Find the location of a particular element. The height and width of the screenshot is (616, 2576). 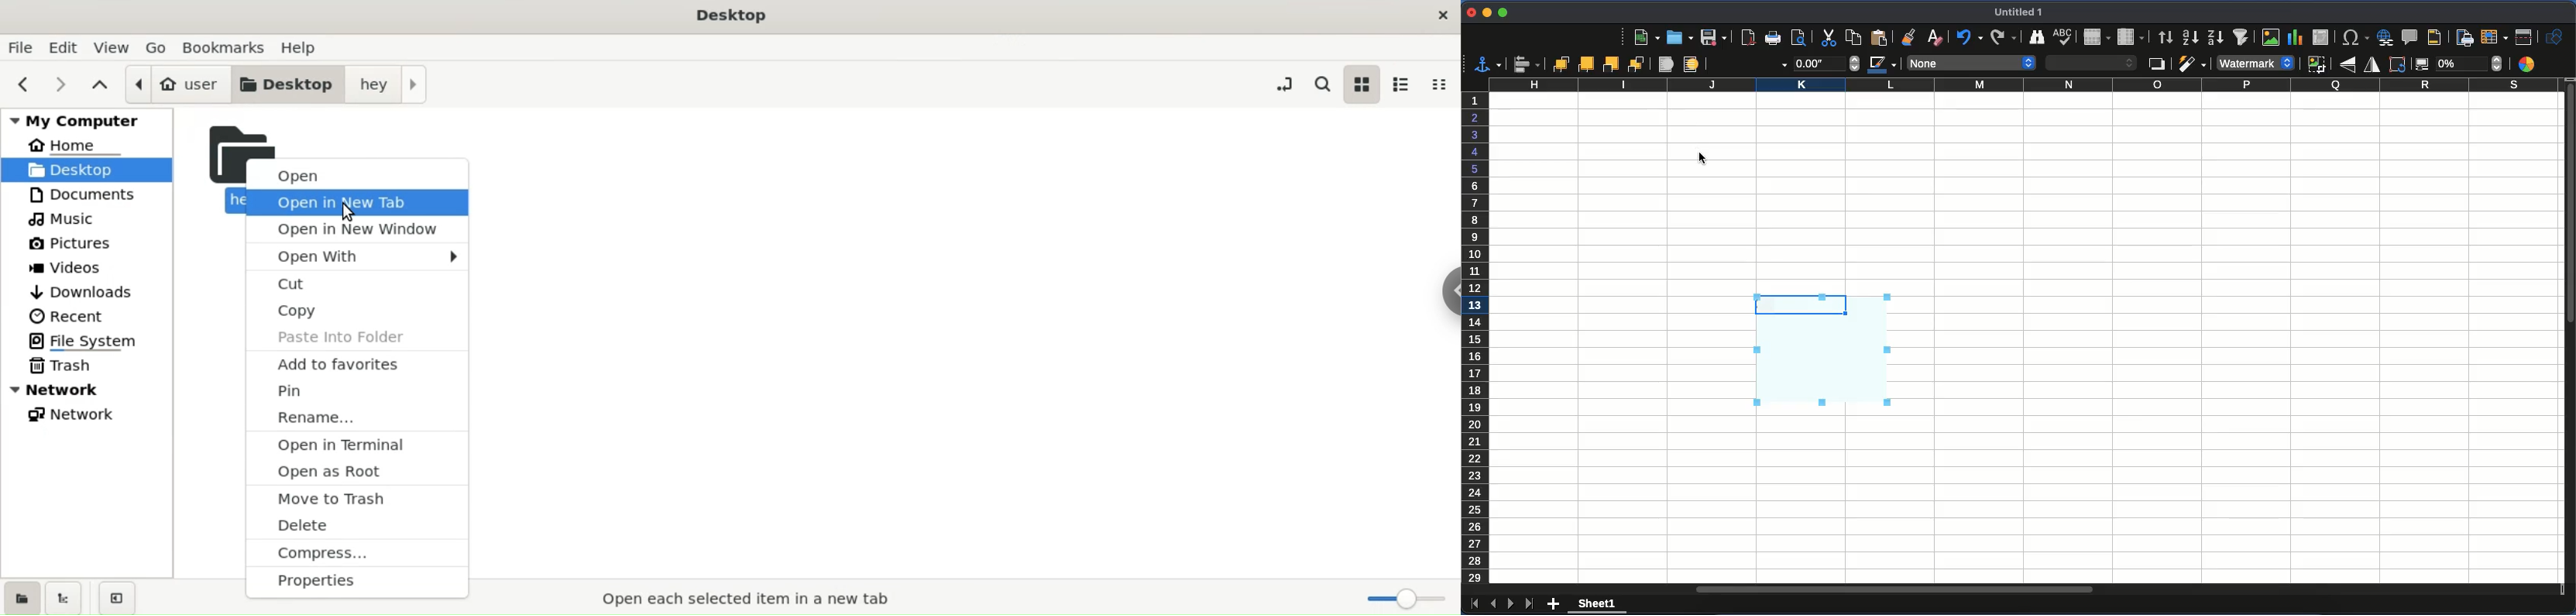

edit is located at coordinates (62, 48).